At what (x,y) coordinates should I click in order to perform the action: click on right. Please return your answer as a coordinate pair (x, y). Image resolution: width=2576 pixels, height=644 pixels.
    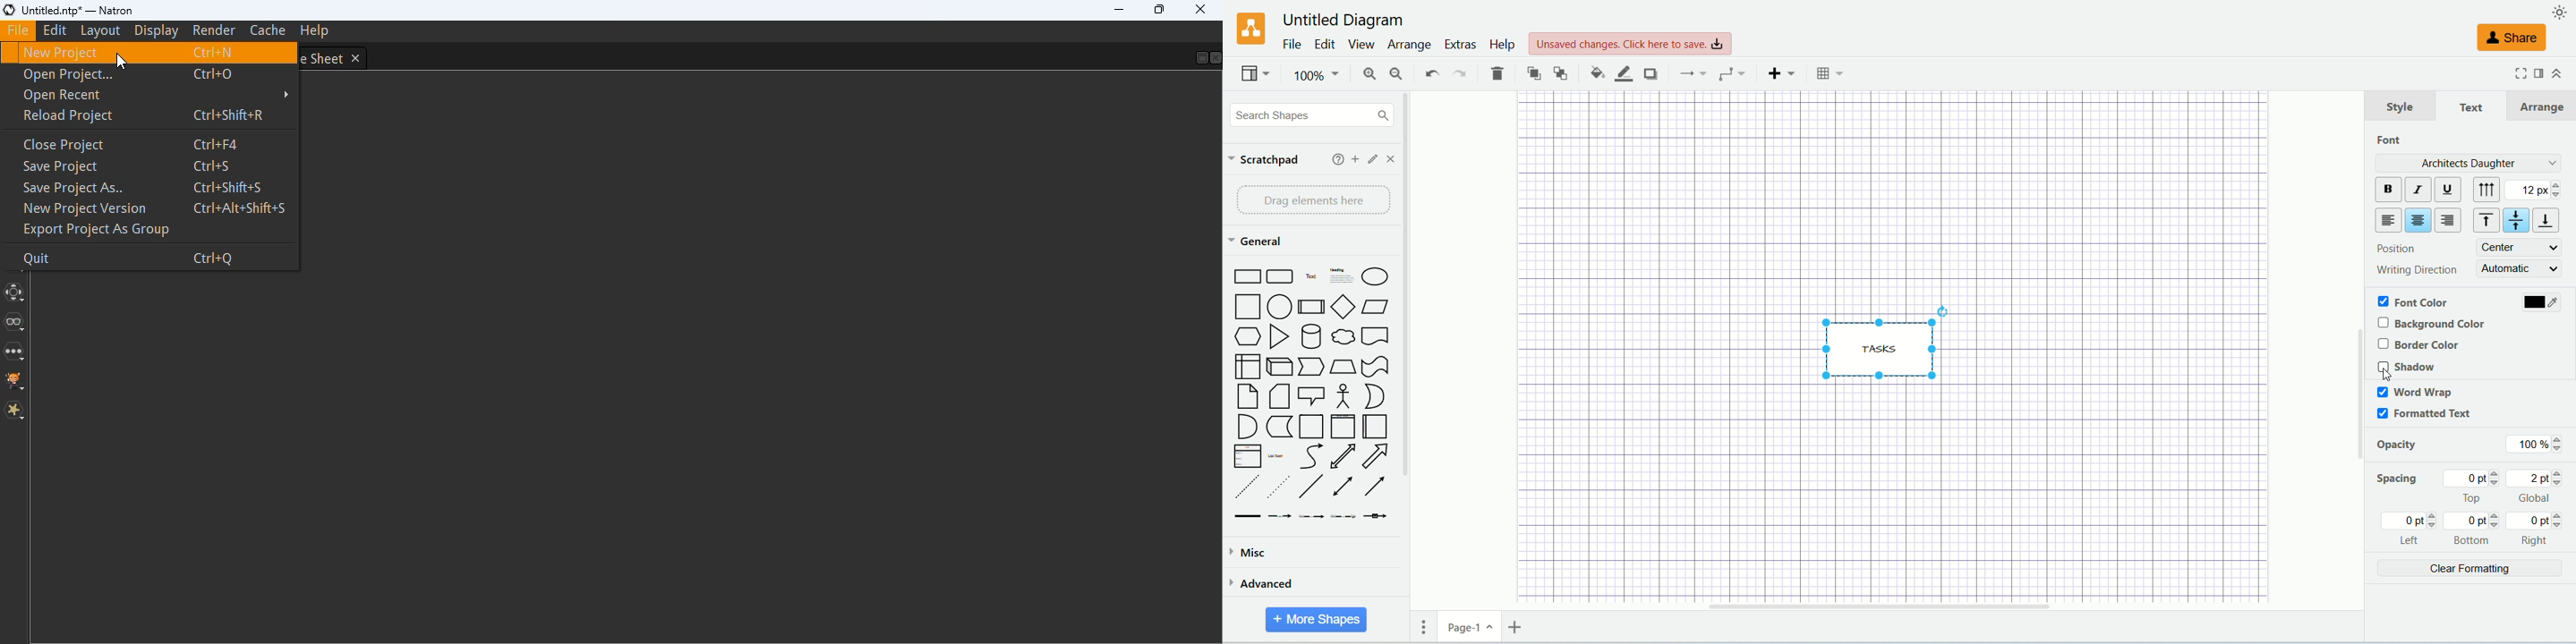
    Looking at the image, I should click on (2450, 221).